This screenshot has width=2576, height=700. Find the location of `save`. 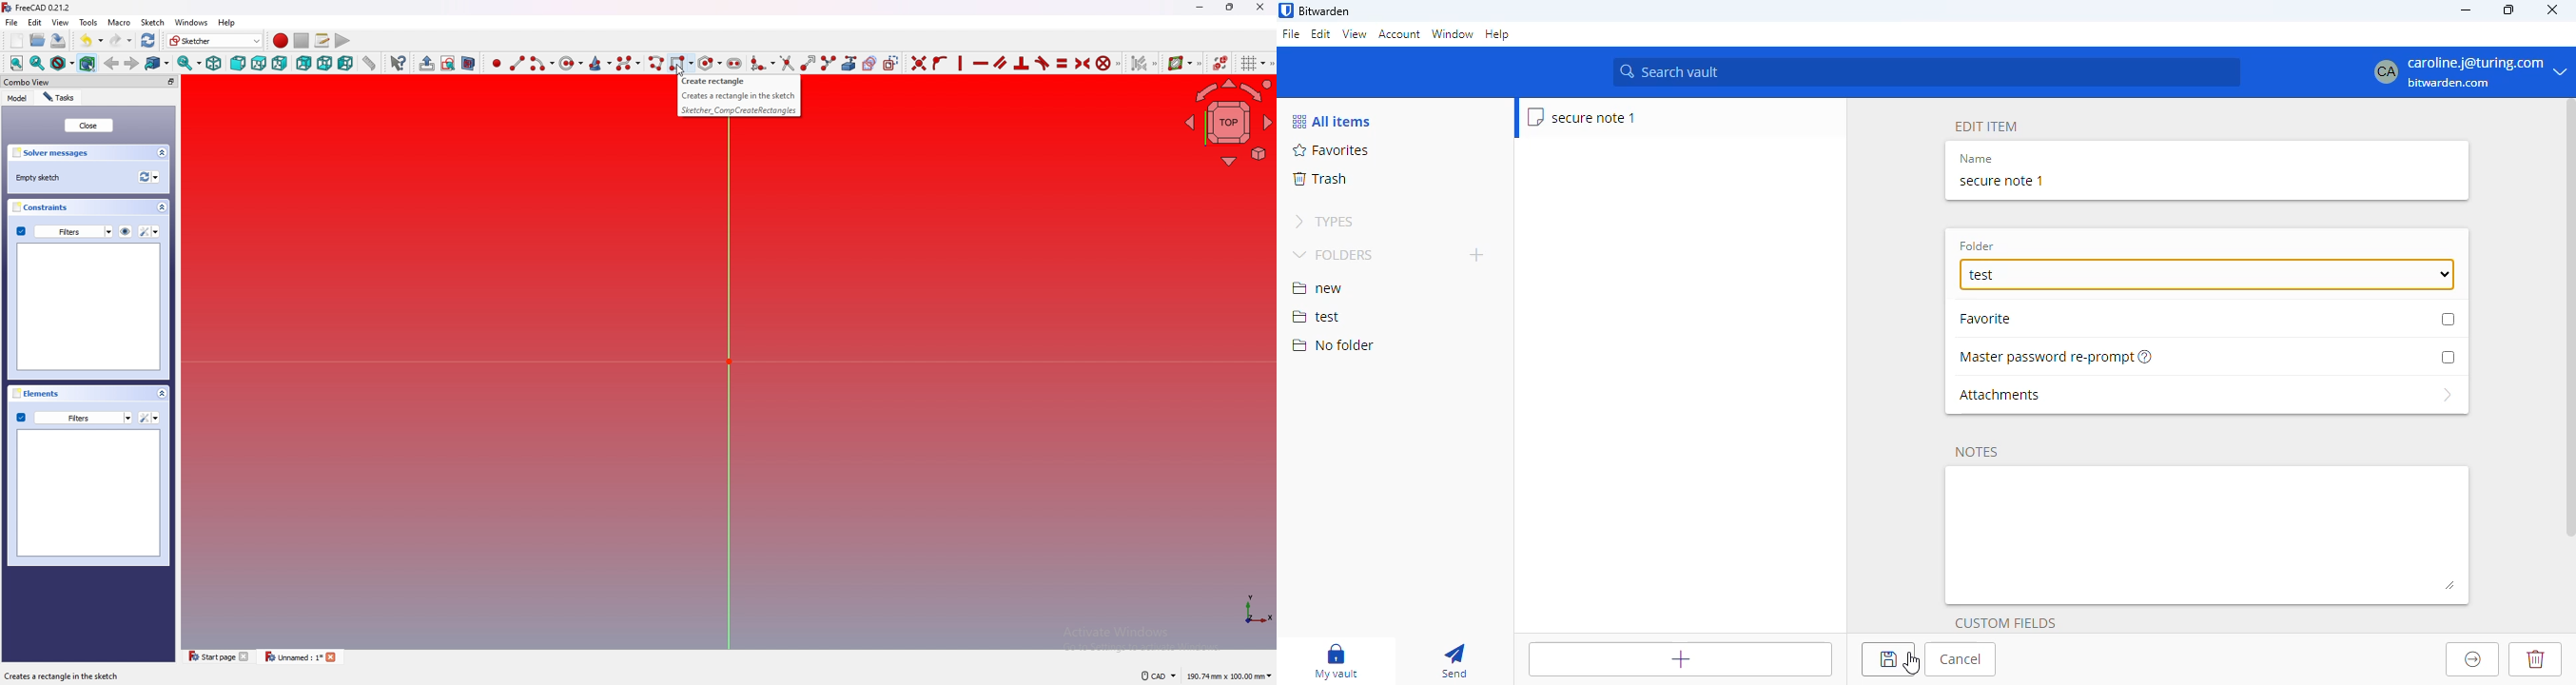

save is located at coordinates (1887, 658).